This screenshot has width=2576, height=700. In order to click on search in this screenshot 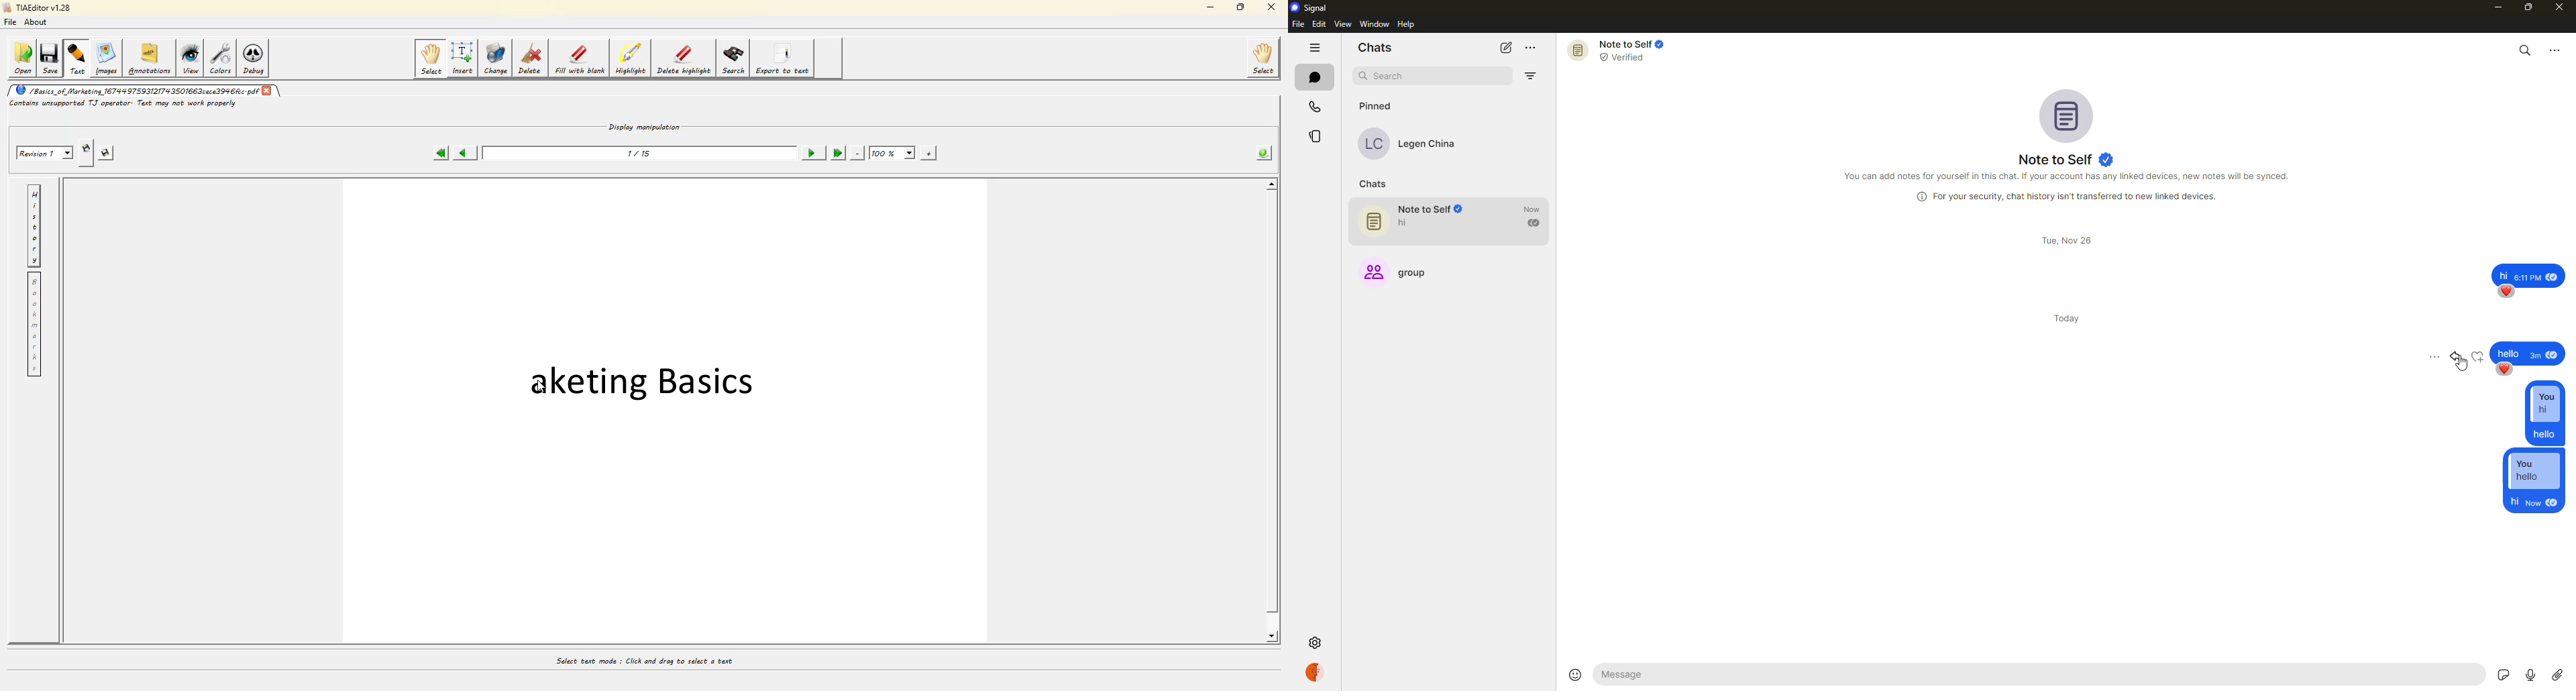, I will do `click(1413, 74)`.